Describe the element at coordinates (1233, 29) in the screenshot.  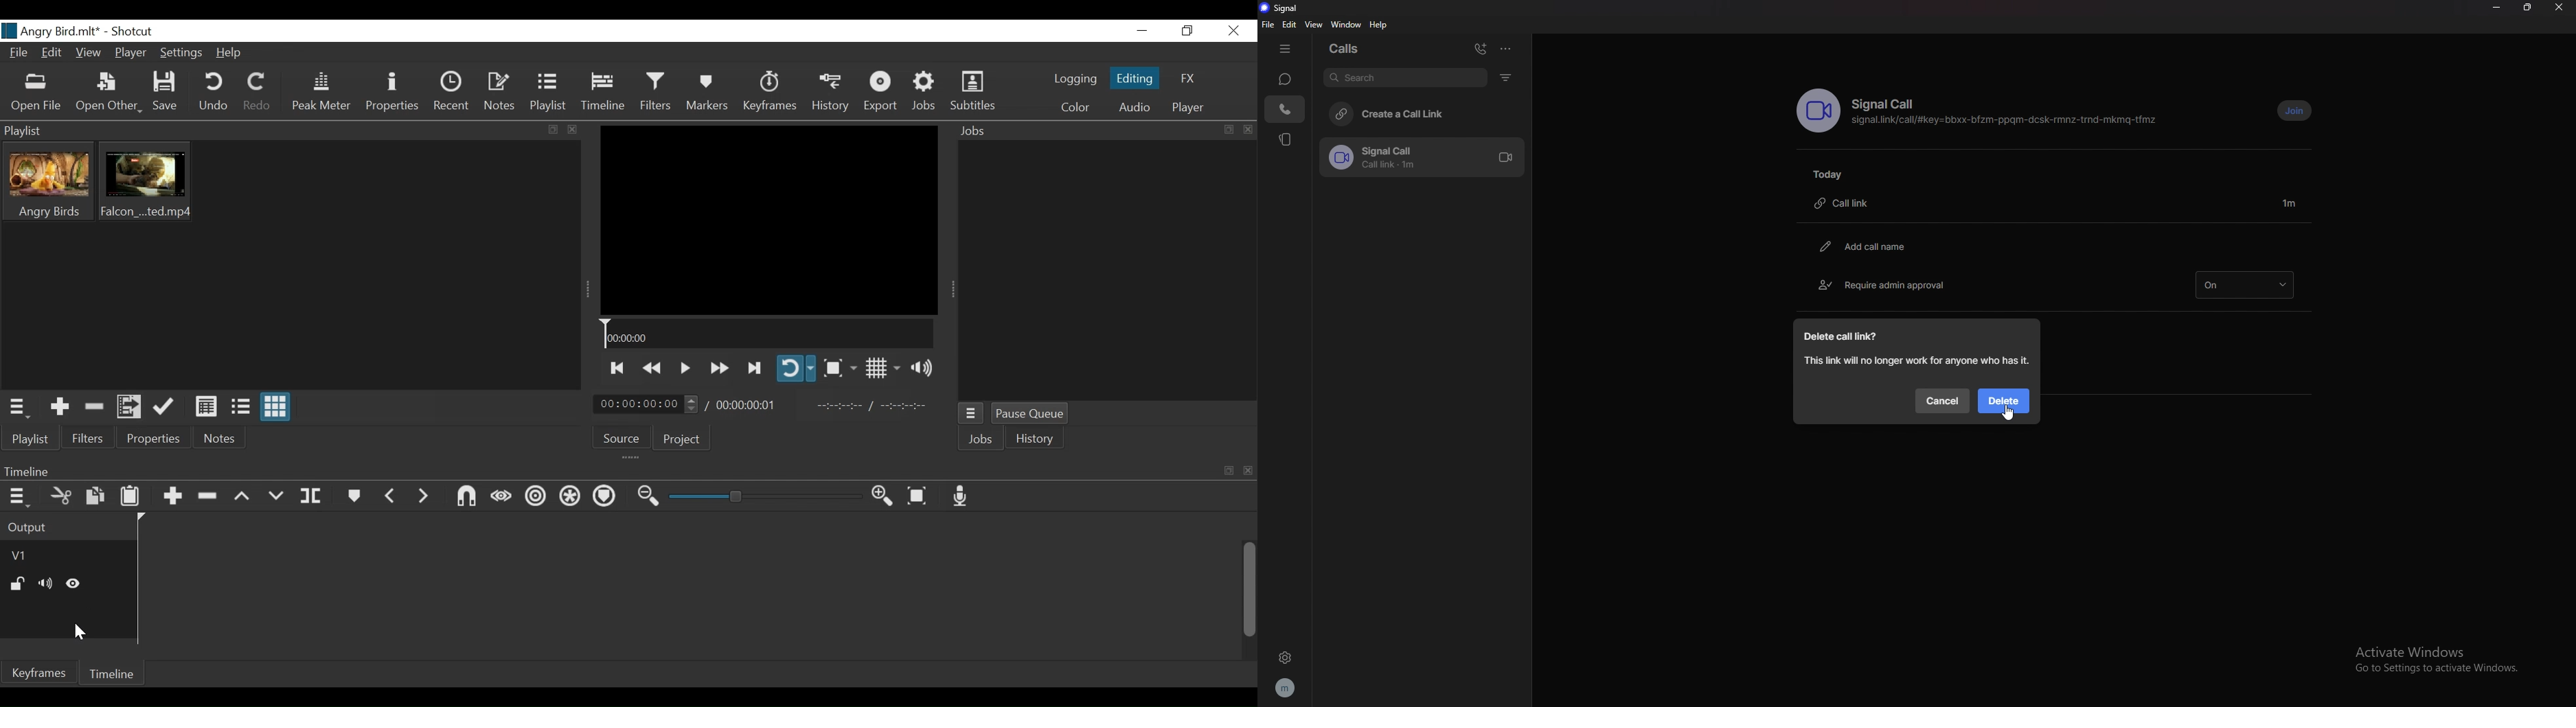
I see `Close` at that location.